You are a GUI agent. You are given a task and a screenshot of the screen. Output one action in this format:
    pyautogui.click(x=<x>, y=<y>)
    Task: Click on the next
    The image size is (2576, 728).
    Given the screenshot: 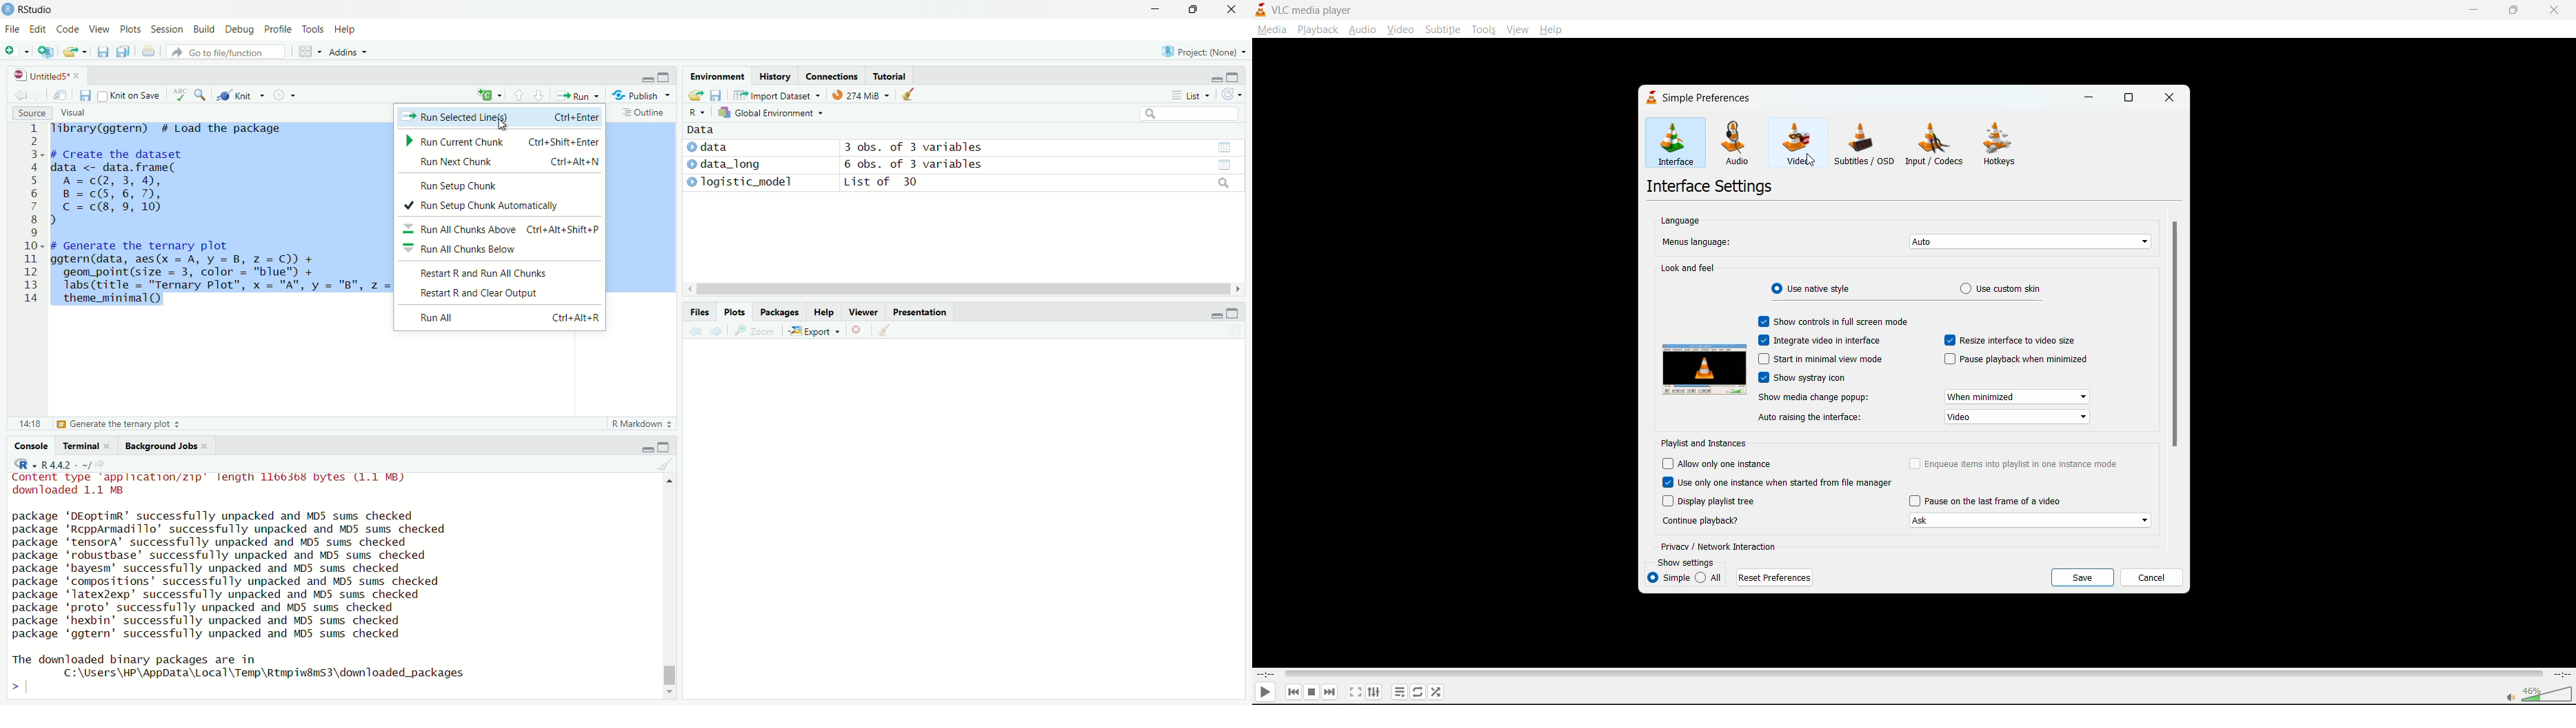 What is the action you would take?
    pyautogui.click(x=722, y=332)
    